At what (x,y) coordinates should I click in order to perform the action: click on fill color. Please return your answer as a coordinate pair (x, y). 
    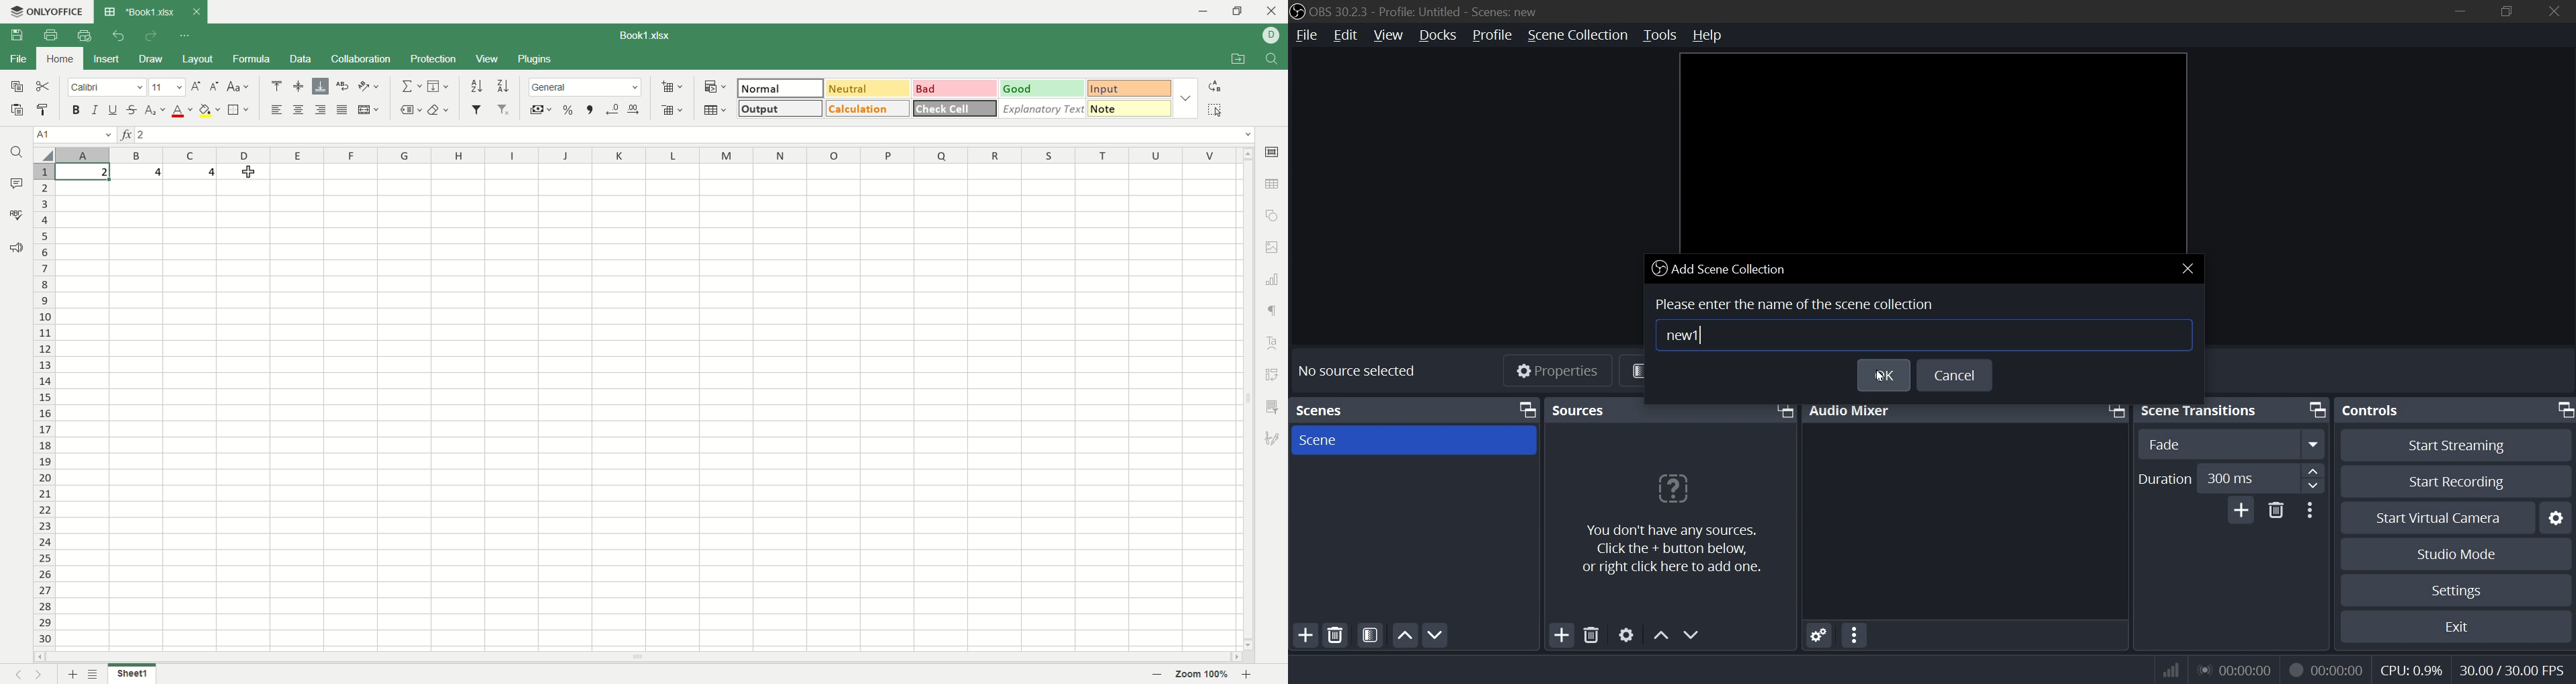
    Looking at the image, I should click on (210, 111).